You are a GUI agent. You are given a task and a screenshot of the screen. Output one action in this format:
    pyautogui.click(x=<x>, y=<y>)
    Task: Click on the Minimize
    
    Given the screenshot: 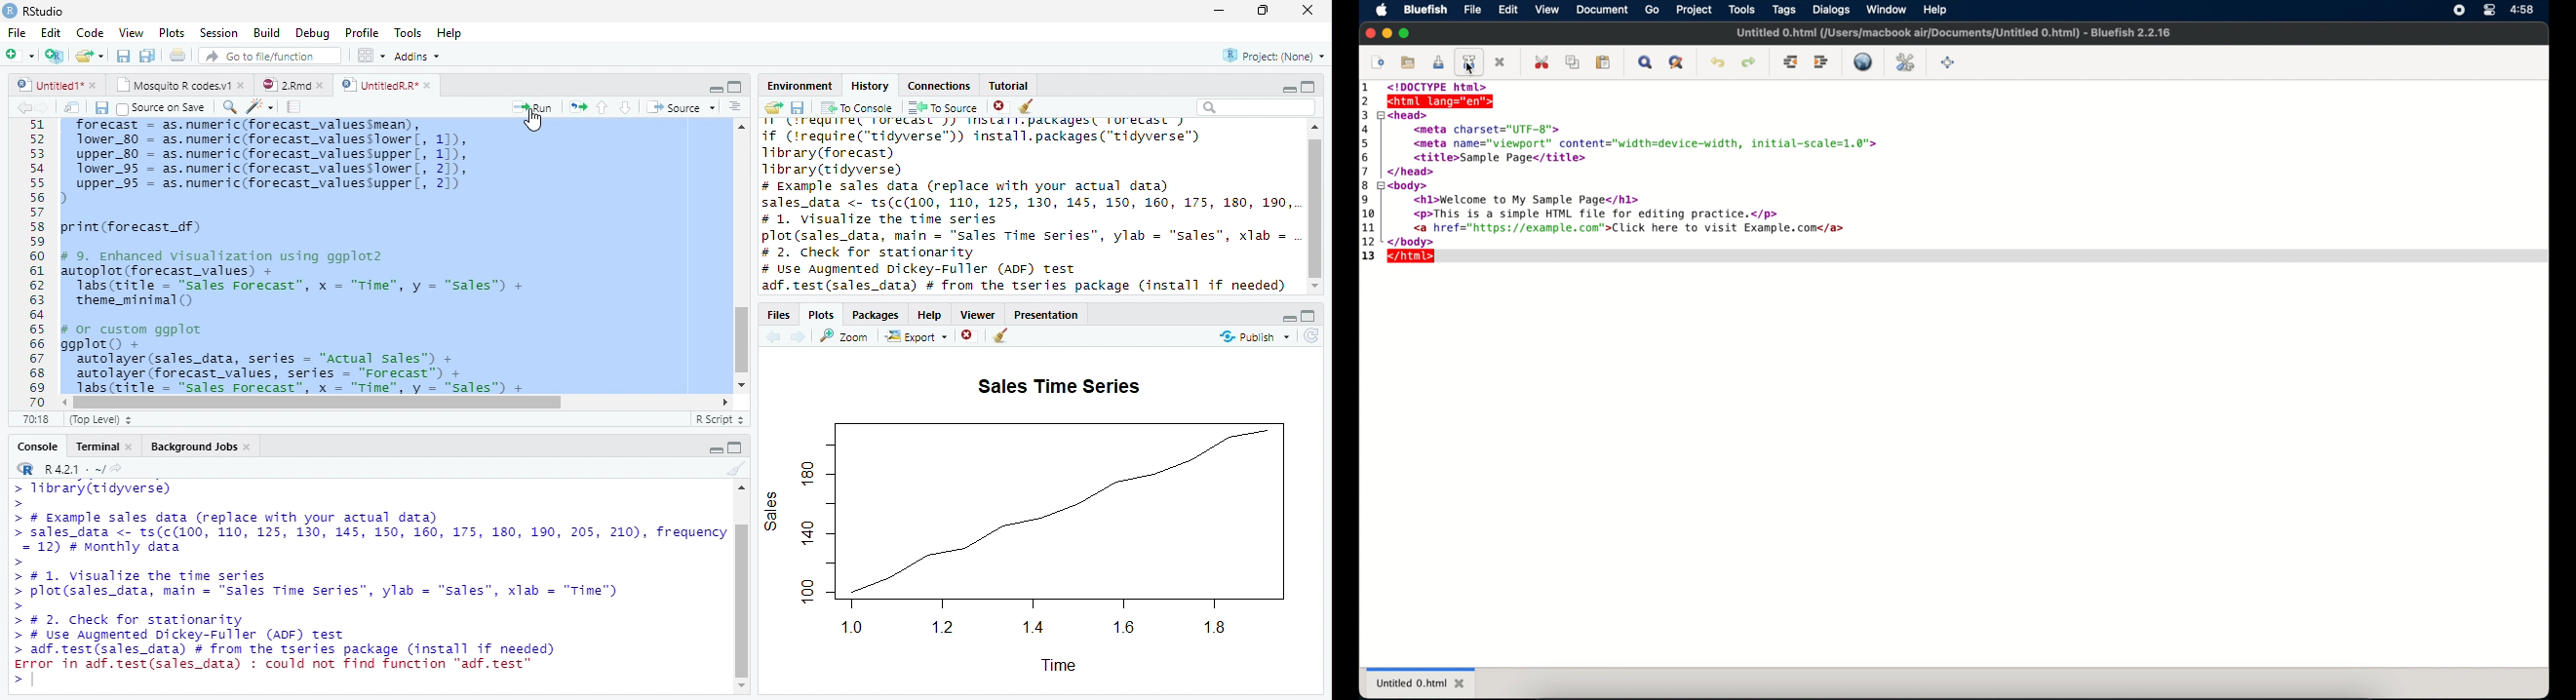 What is the action you would take?
    pyautogui.click(x=1221, y=10)
    